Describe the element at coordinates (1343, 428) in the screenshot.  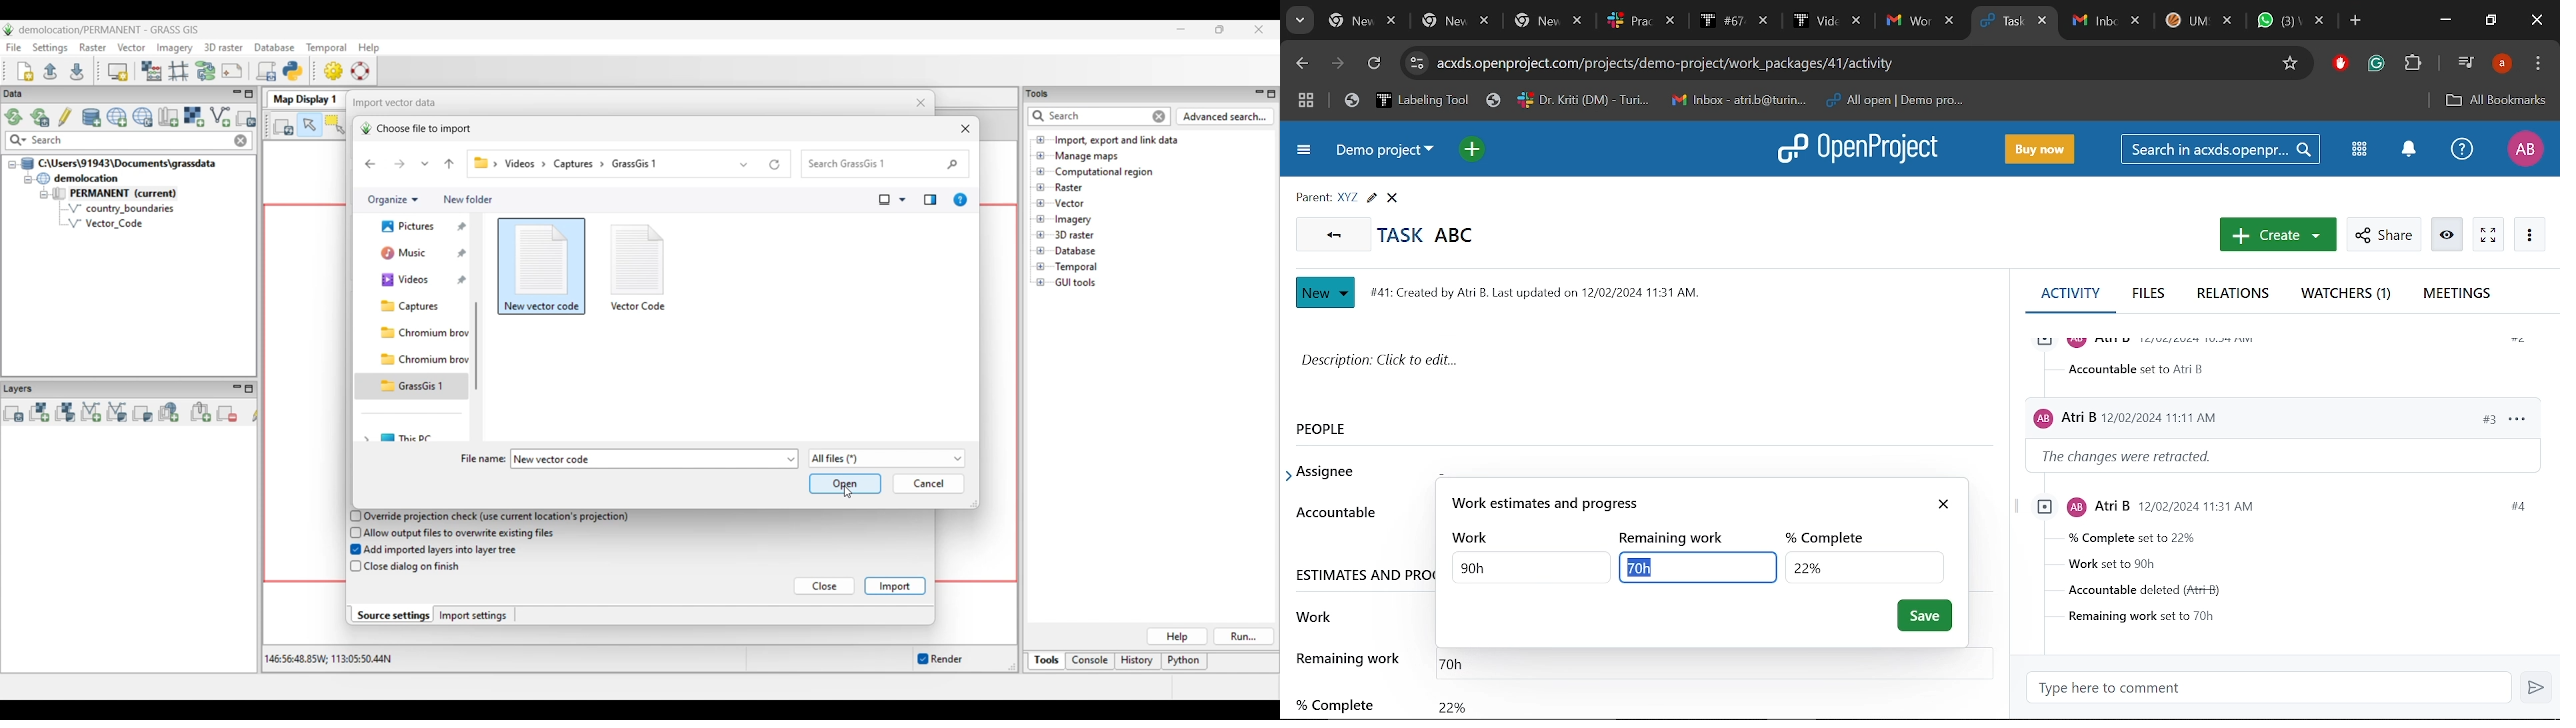
I see `People` at that location.